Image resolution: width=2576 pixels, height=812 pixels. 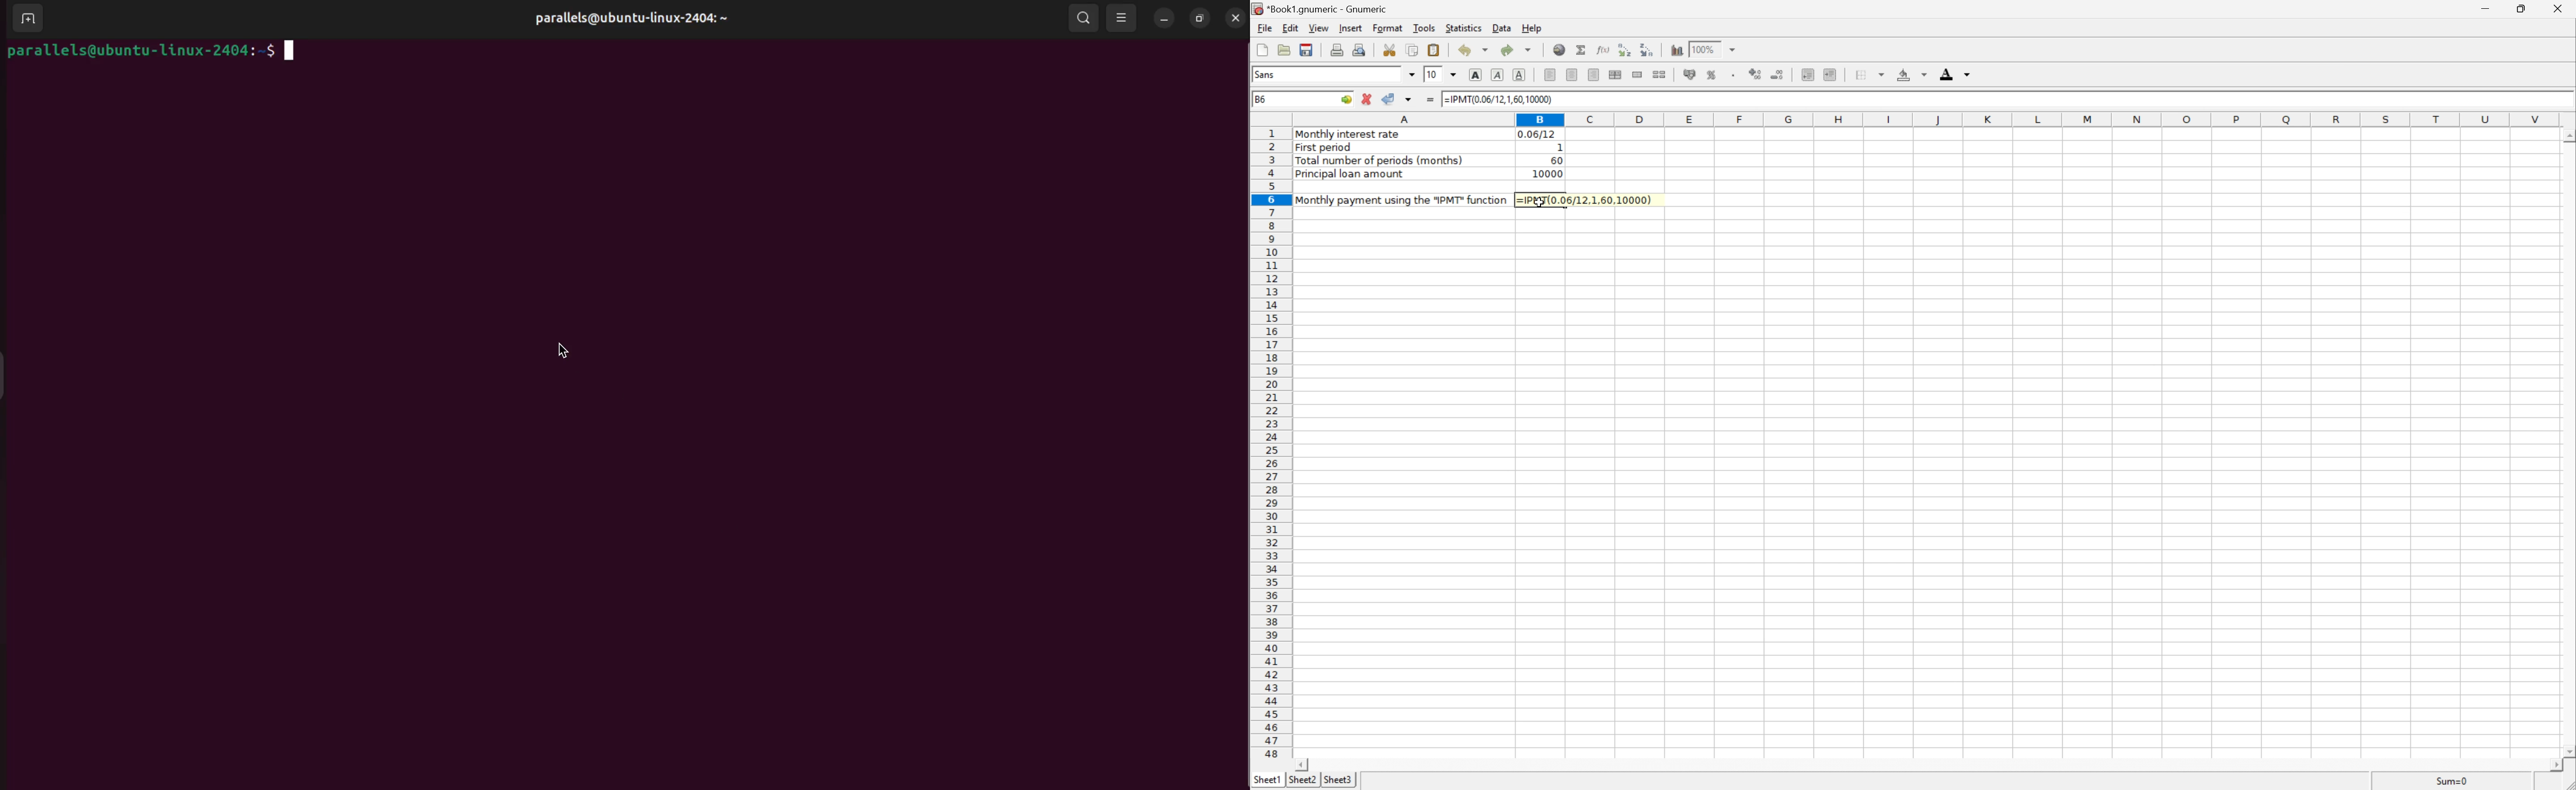 I want to click on Sans, so click(x=1265, y=74).